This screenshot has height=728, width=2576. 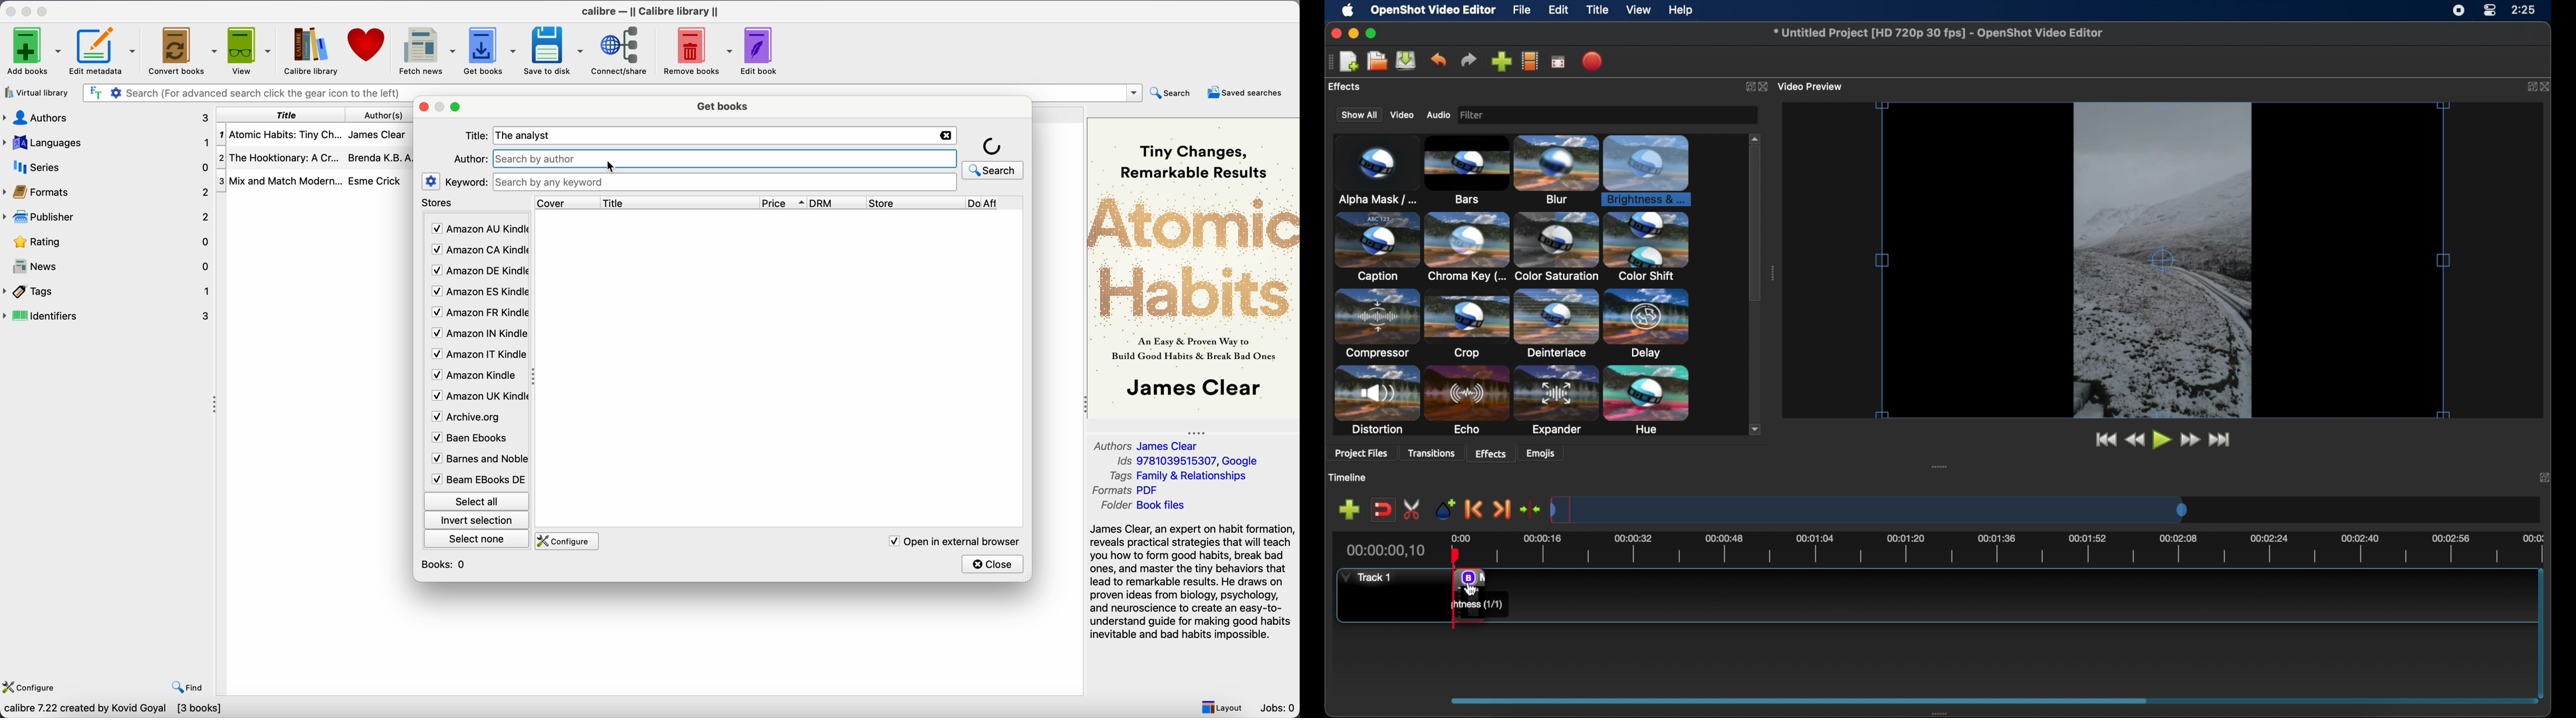 What do you see at coordinates (286, 115) in the screenshot?
I see `title` at bounding box center [286, 115].